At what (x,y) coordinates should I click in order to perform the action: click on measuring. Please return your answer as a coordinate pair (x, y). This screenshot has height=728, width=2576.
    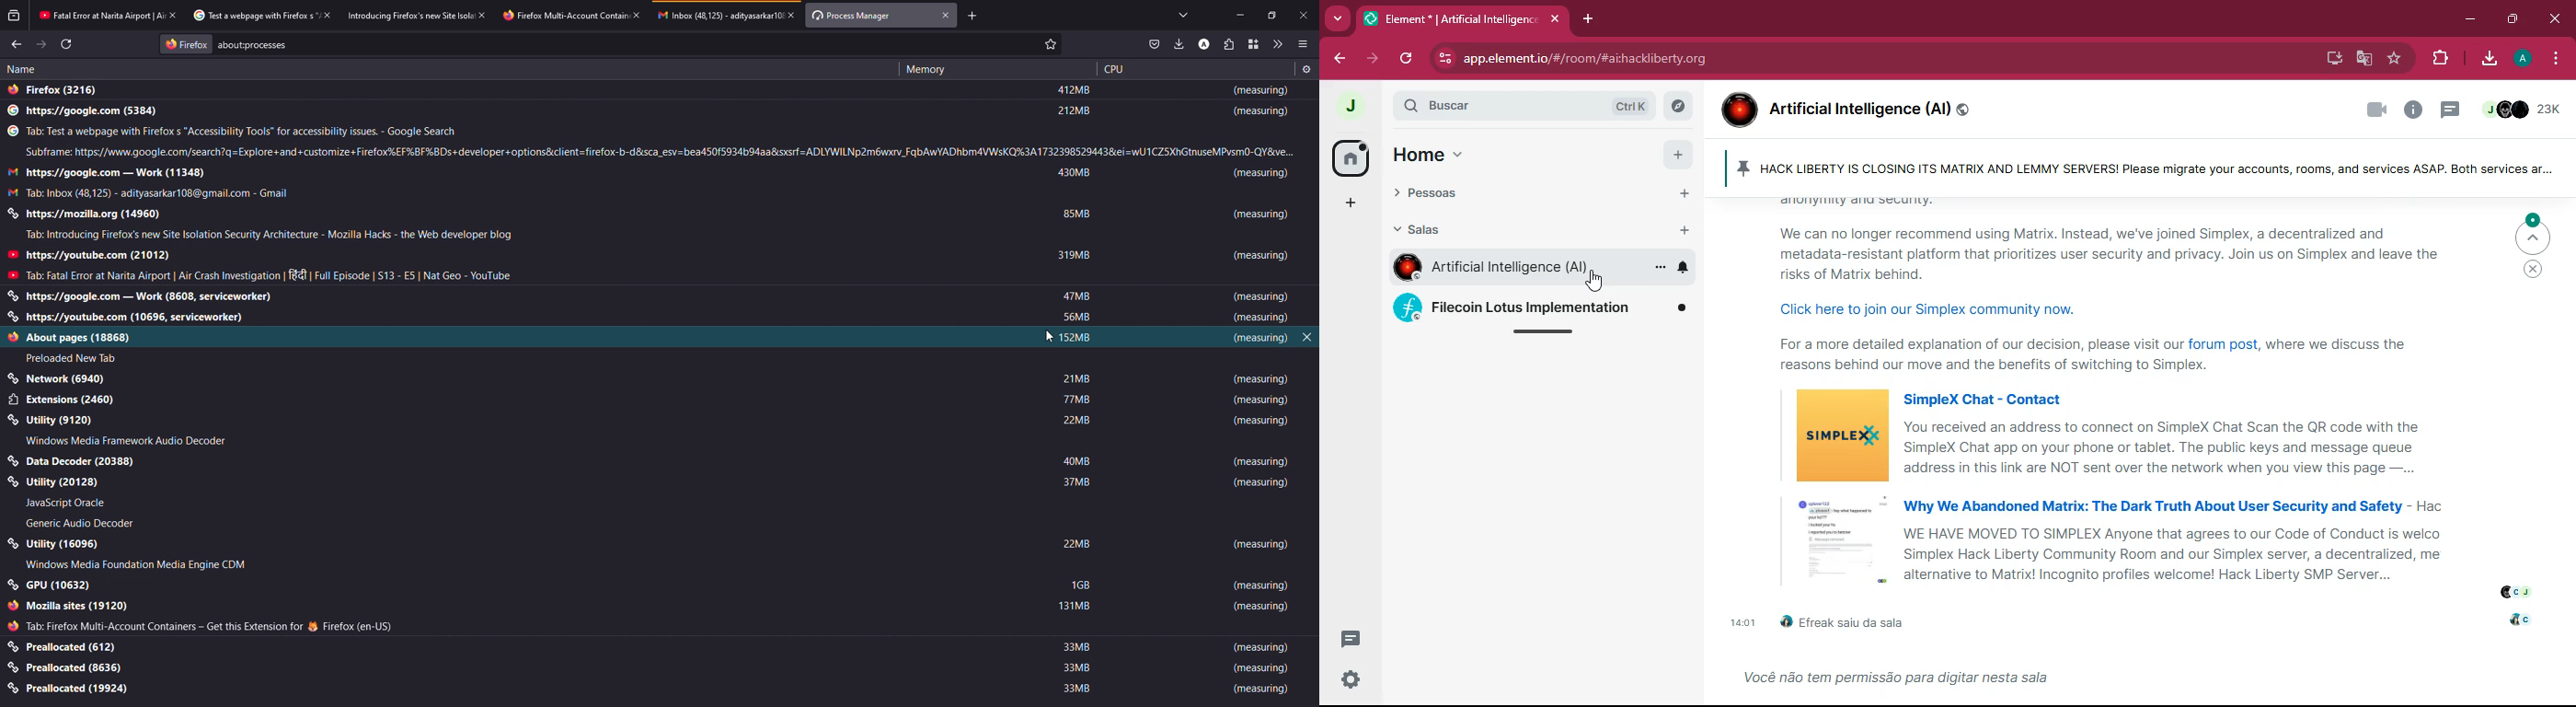
    Looking at the image, I should click on (1261, 607).